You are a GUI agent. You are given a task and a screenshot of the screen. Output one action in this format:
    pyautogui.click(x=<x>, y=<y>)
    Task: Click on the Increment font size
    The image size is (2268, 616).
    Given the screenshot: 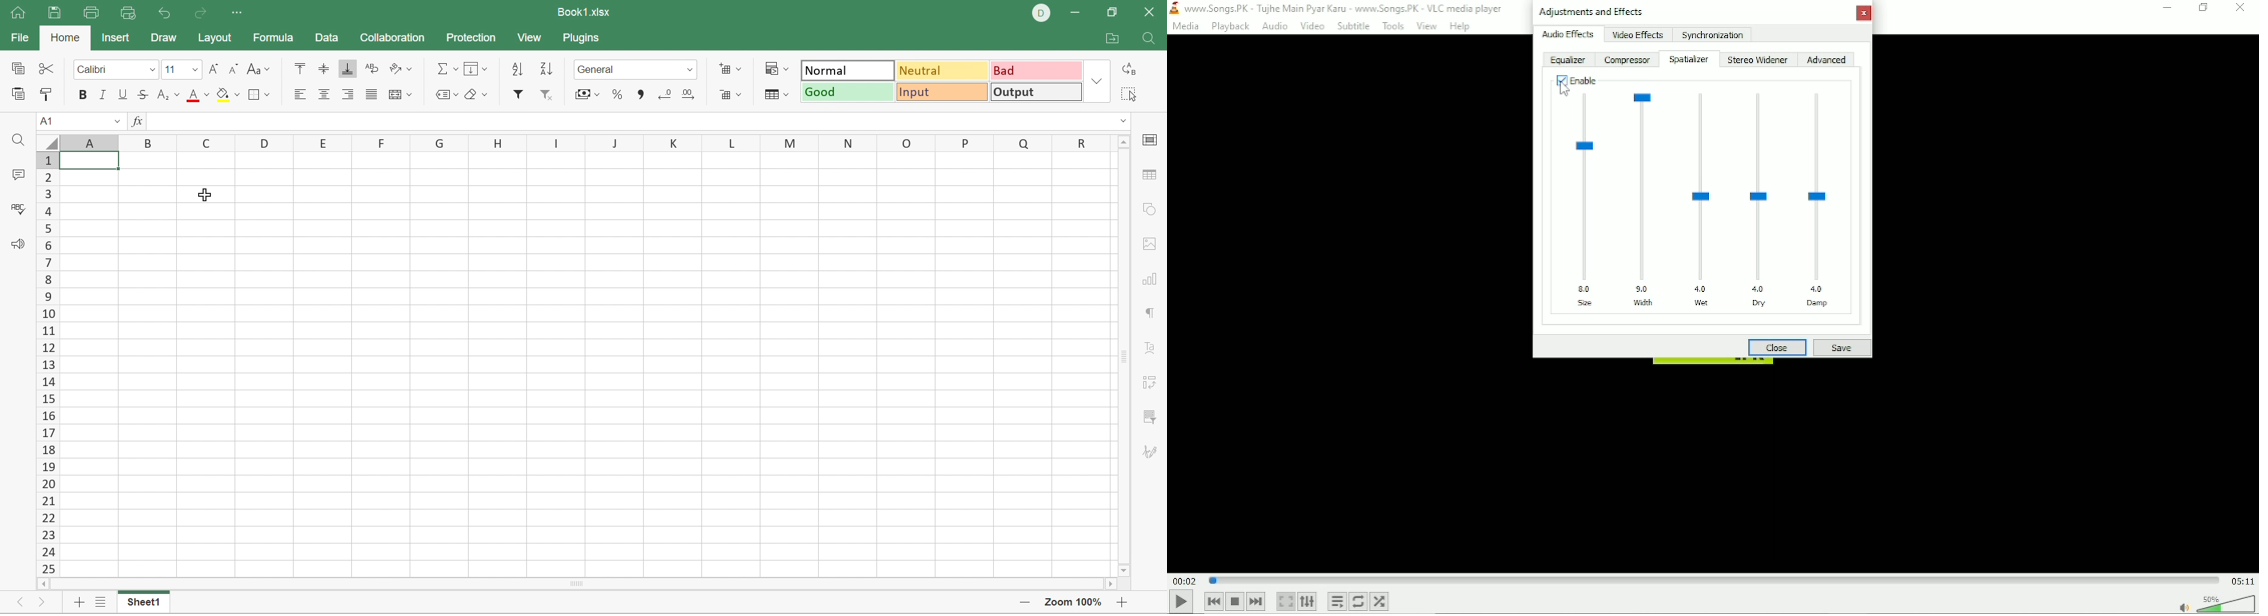 What is the action you would take?
    pyautogui.click(x=215, y=69)
    